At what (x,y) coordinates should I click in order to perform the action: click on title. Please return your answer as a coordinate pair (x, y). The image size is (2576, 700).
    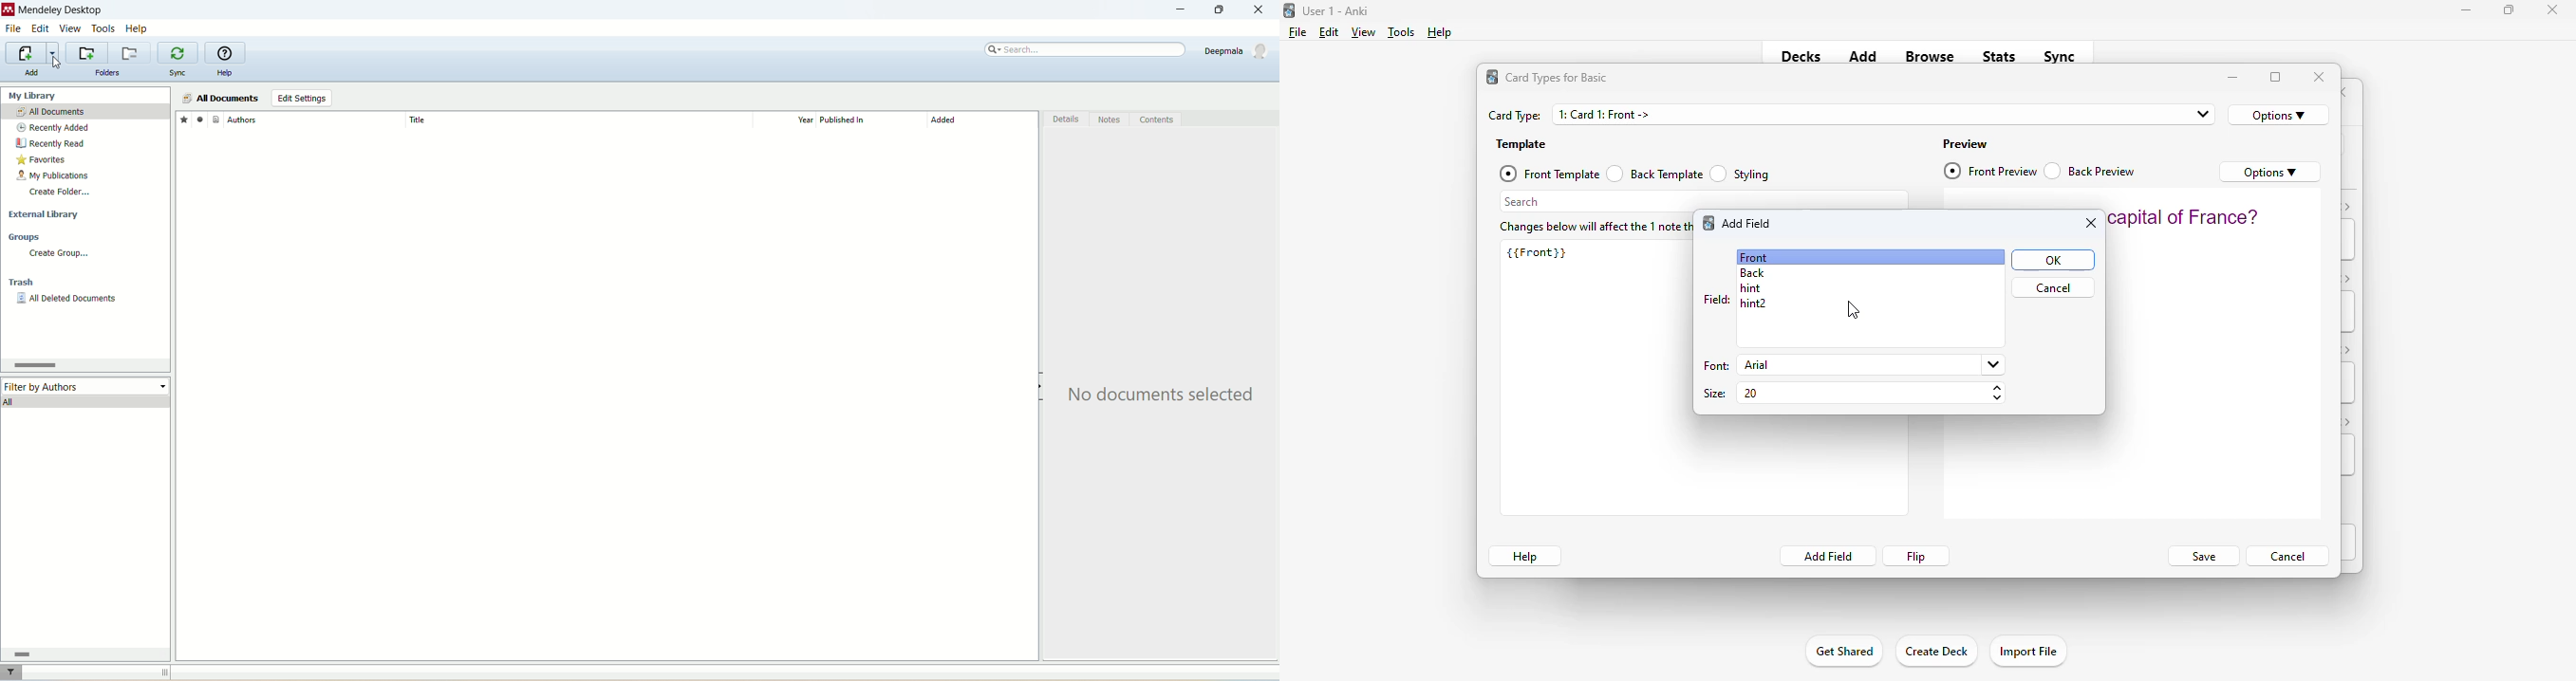
    Looking at the image, I should click on (578, 119).